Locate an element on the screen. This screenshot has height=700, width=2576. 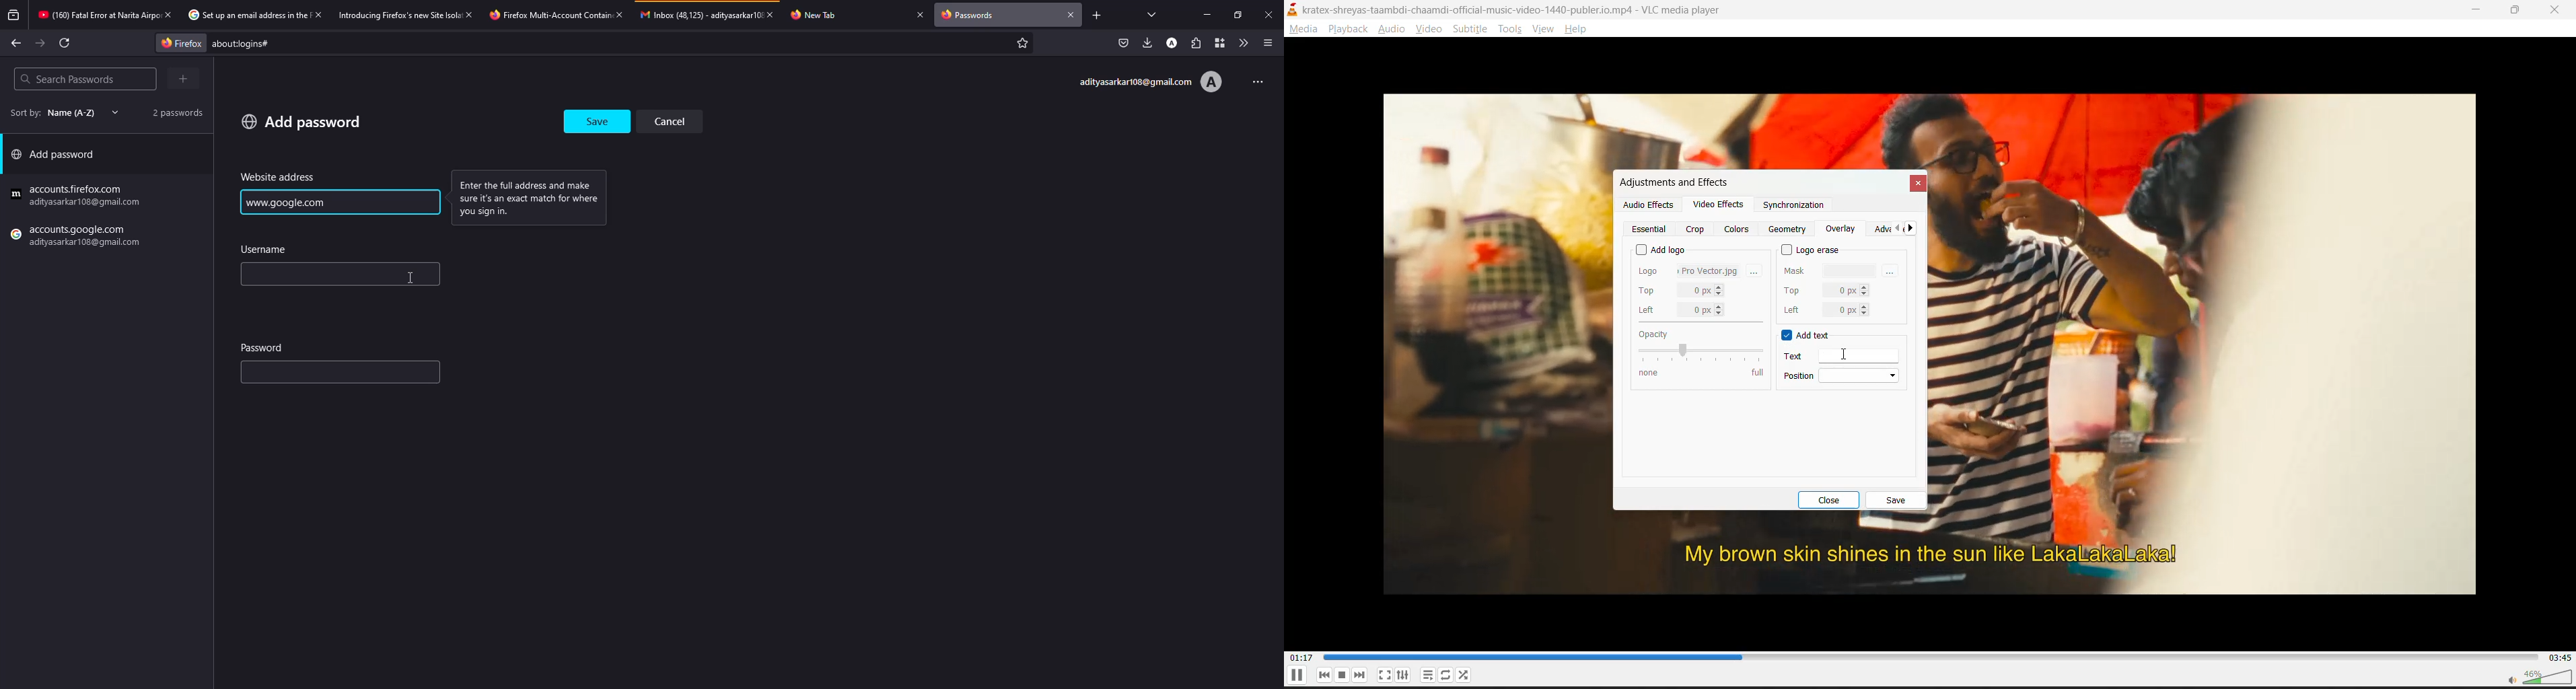
tools is located at coordinates (1508, 30).